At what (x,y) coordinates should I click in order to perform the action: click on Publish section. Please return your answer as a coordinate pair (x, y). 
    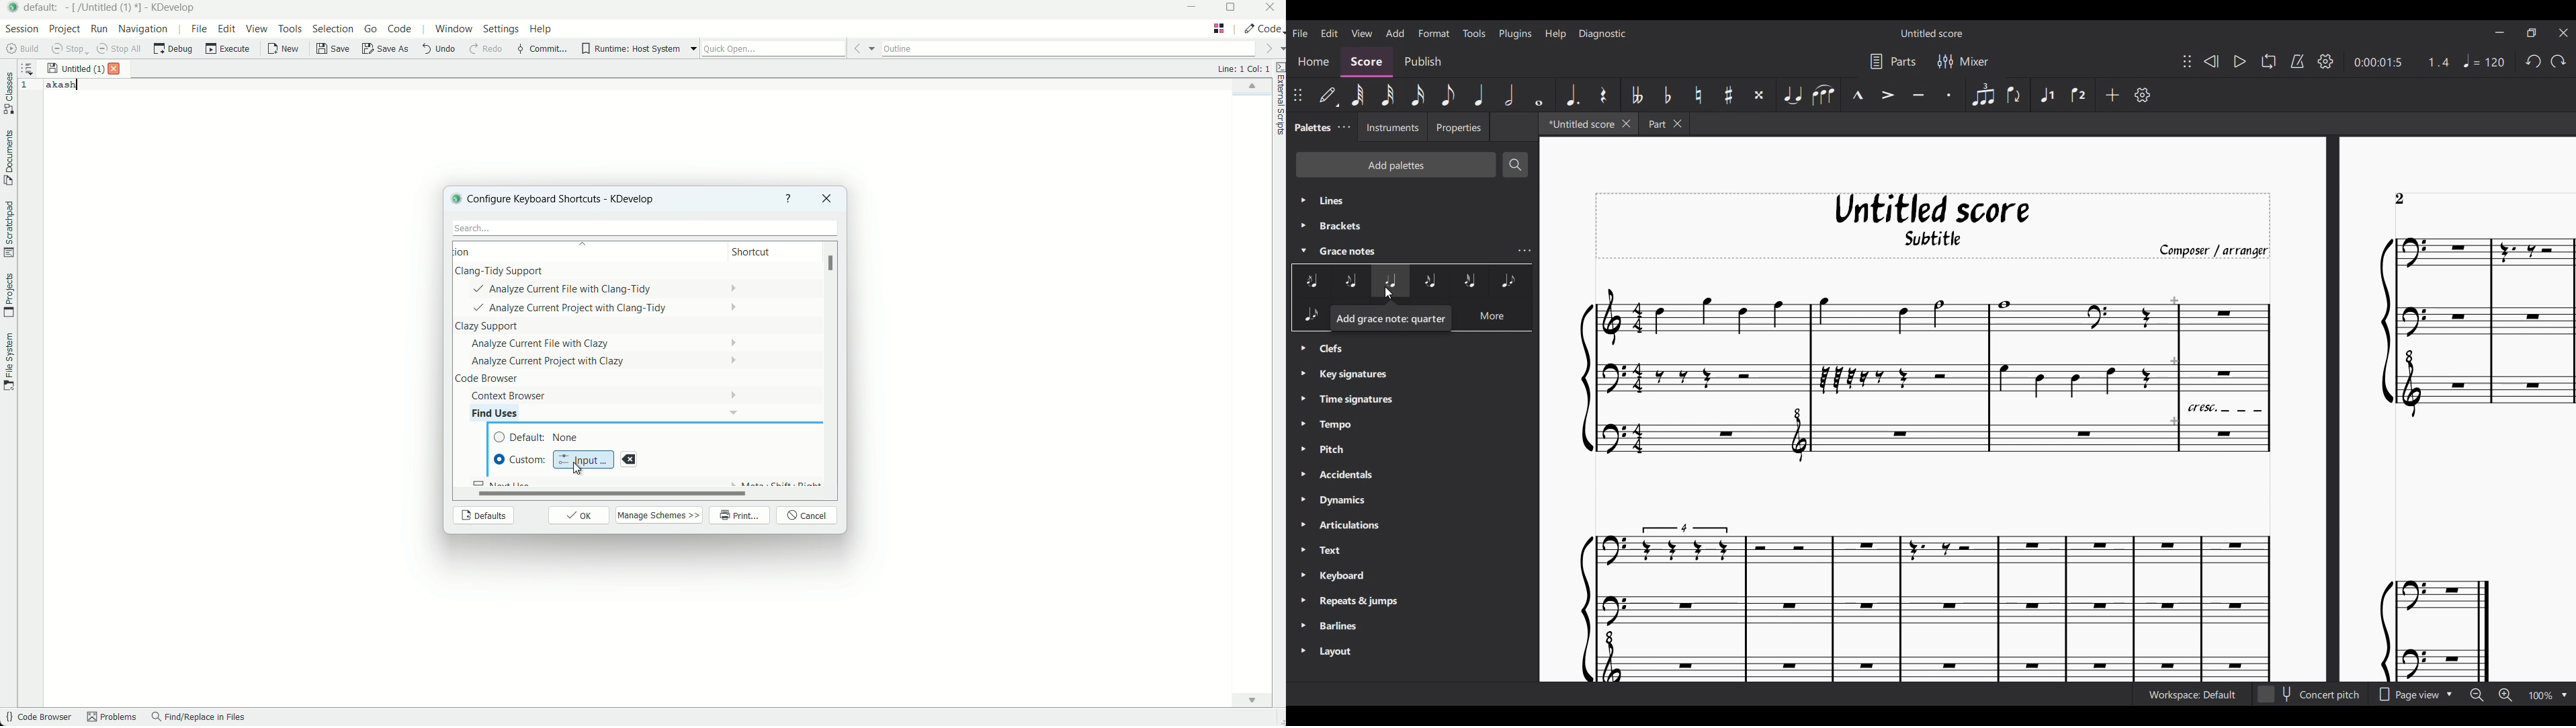
    Looking at the image, I should click on (1422, 63).